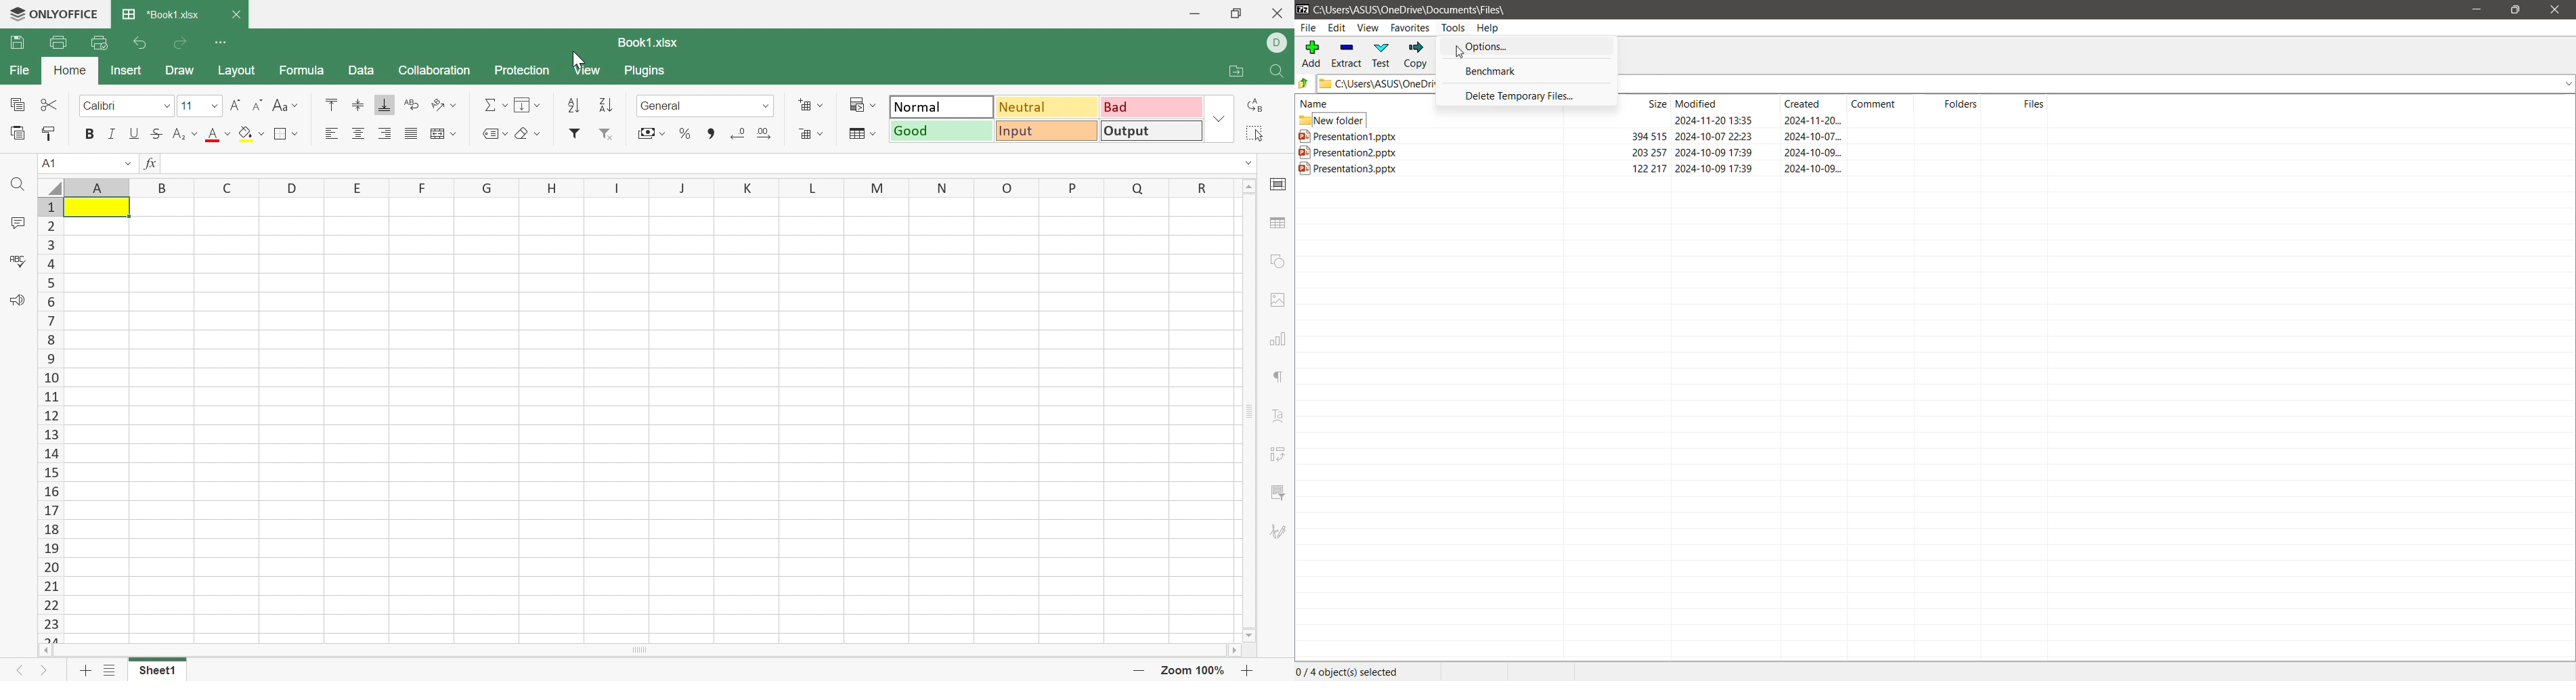 Image resolution: width=2576 pixels, height=700 pixels. Describe the element at coordinates (652, 132) in the screenshot. I see `Accounting style` at that location.